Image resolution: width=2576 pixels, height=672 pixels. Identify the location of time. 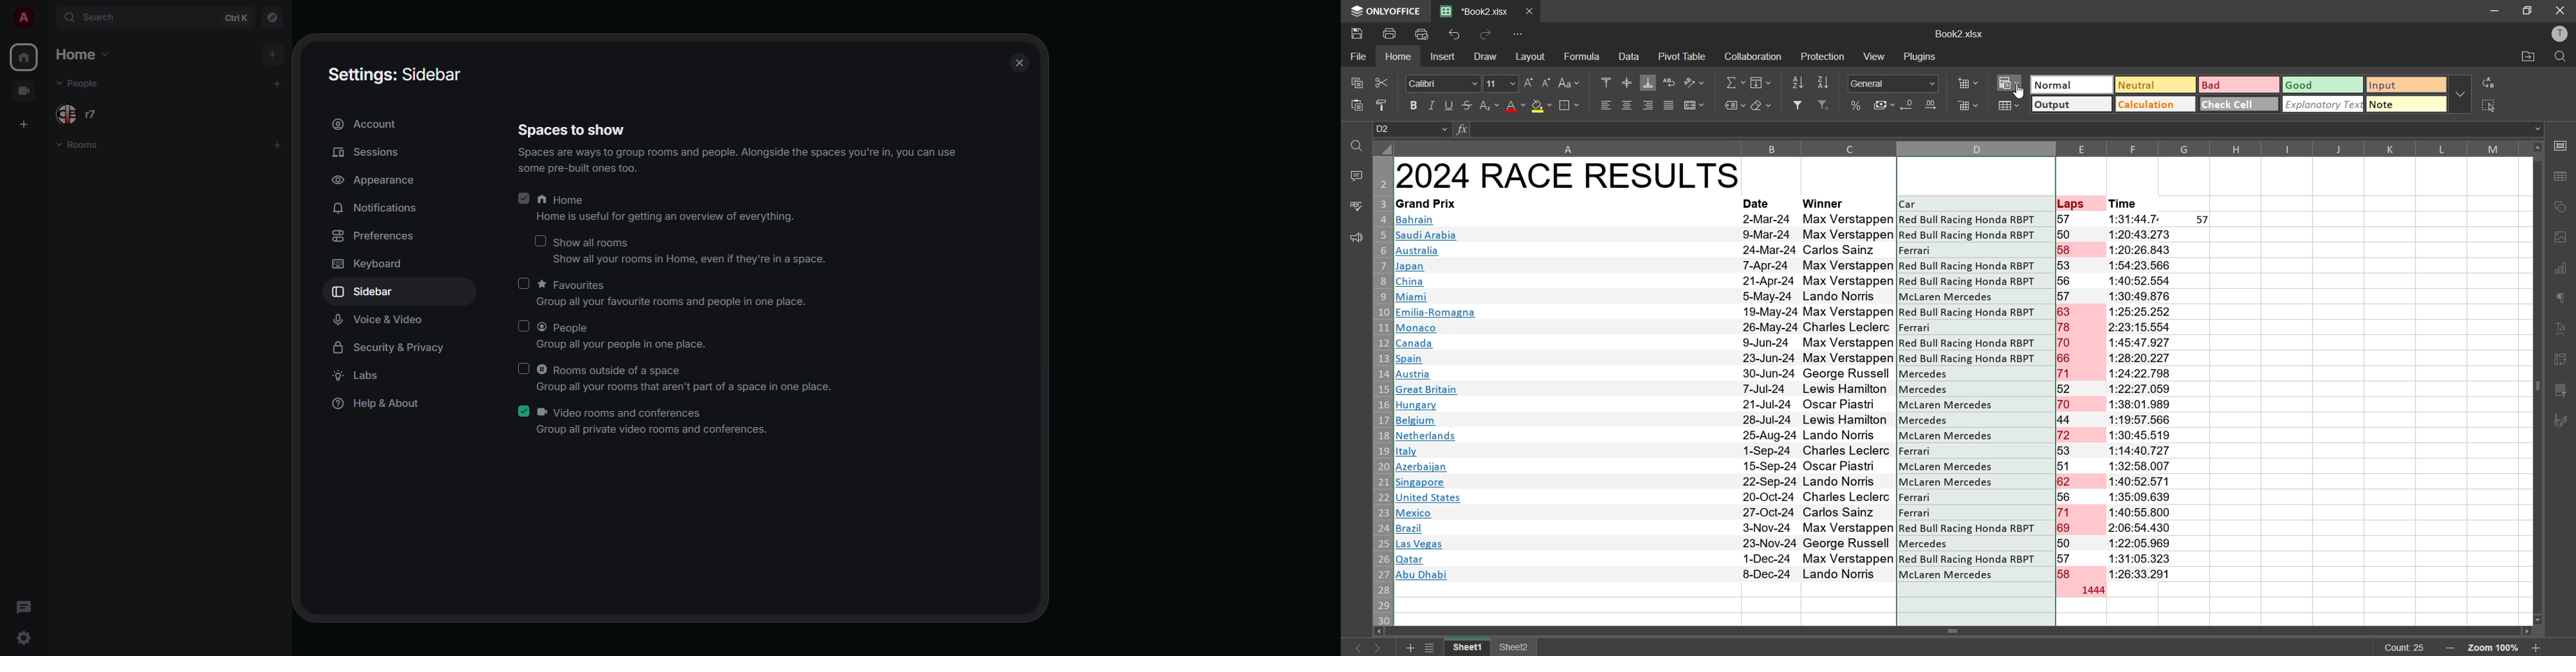
(2143, 396).